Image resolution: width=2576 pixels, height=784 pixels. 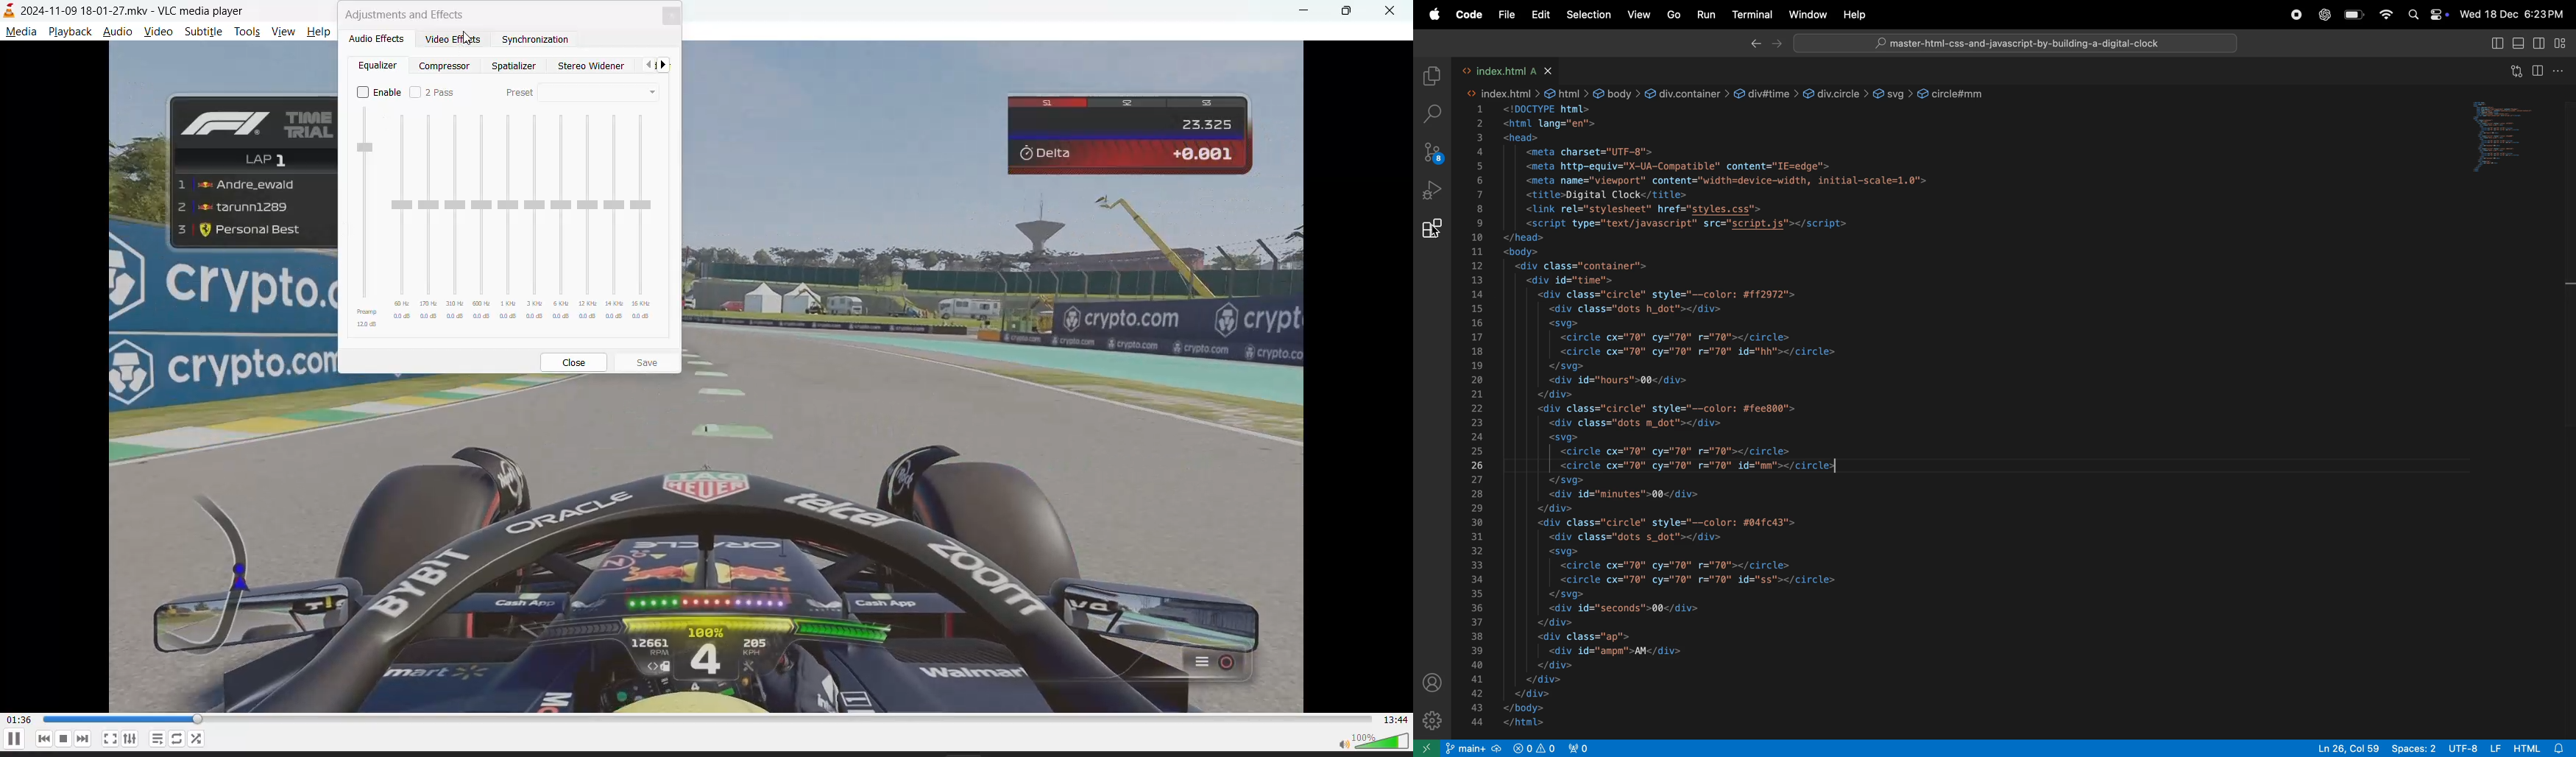 I want to click on no problems, so click(x=1533, y=748).